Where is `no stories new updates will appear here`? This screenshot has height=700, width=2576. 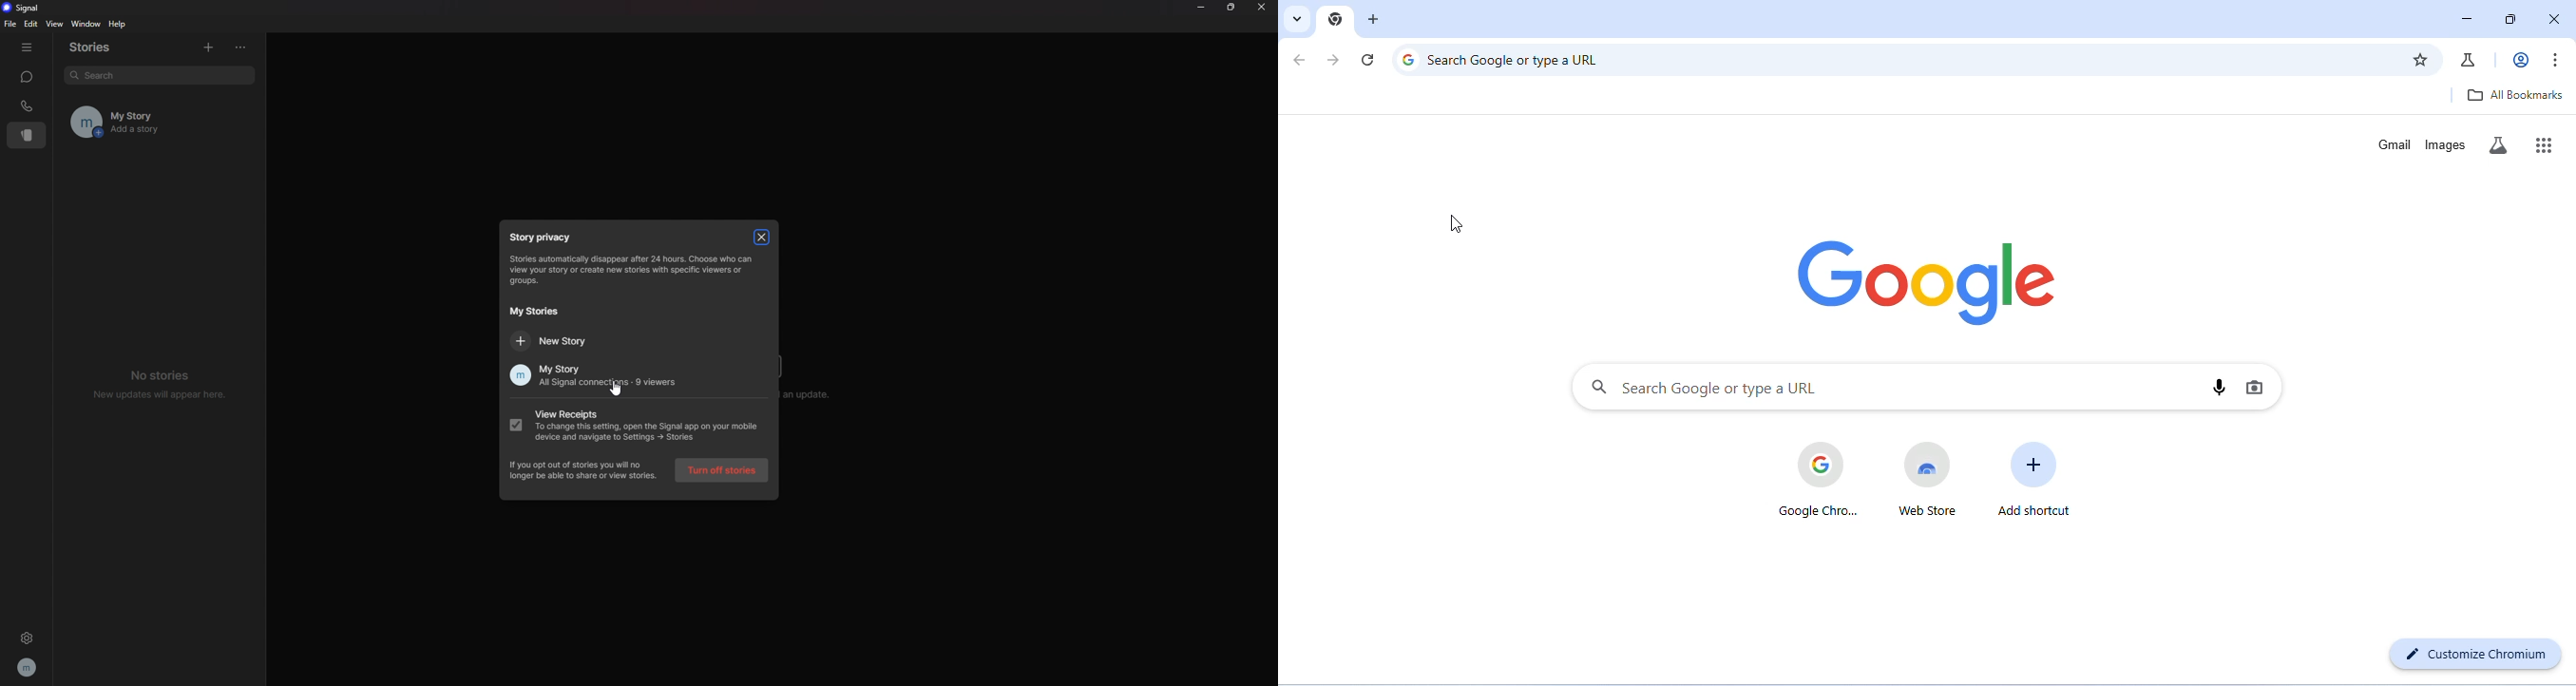 no stories new updates will appear here is located at coordinates (161, 383).